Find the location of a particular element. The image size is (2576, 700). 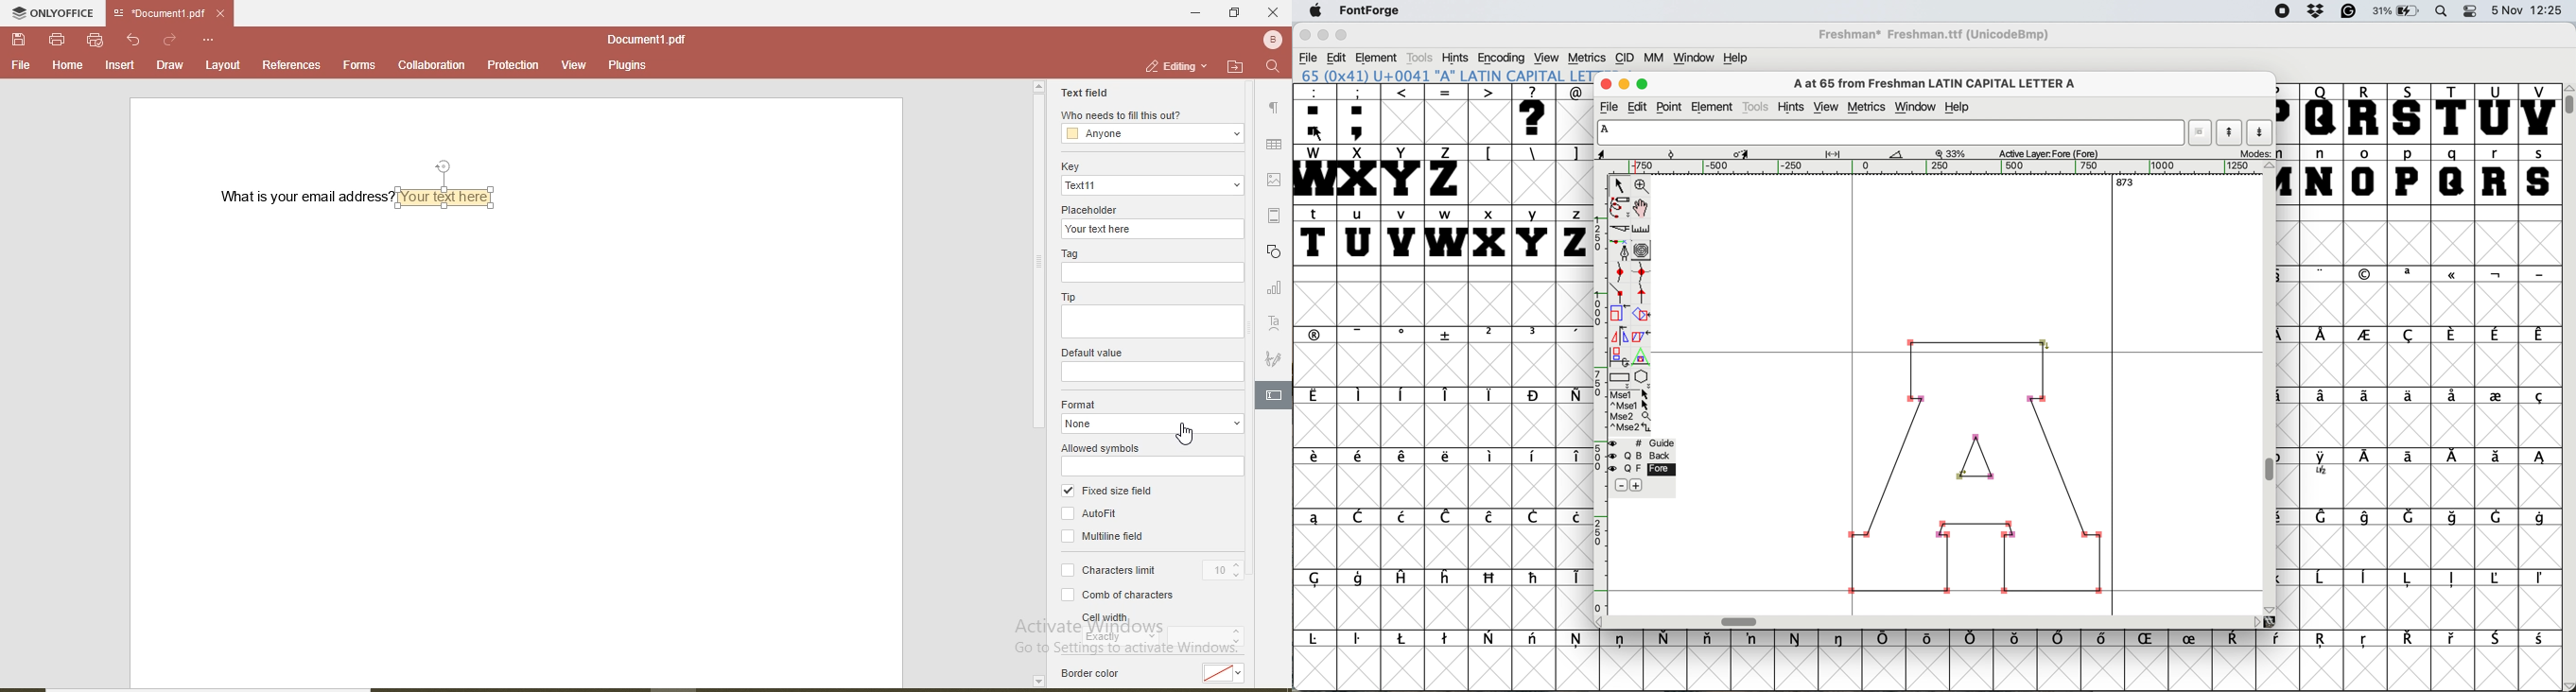

flip the selection is located at coordinates (1620, 337).